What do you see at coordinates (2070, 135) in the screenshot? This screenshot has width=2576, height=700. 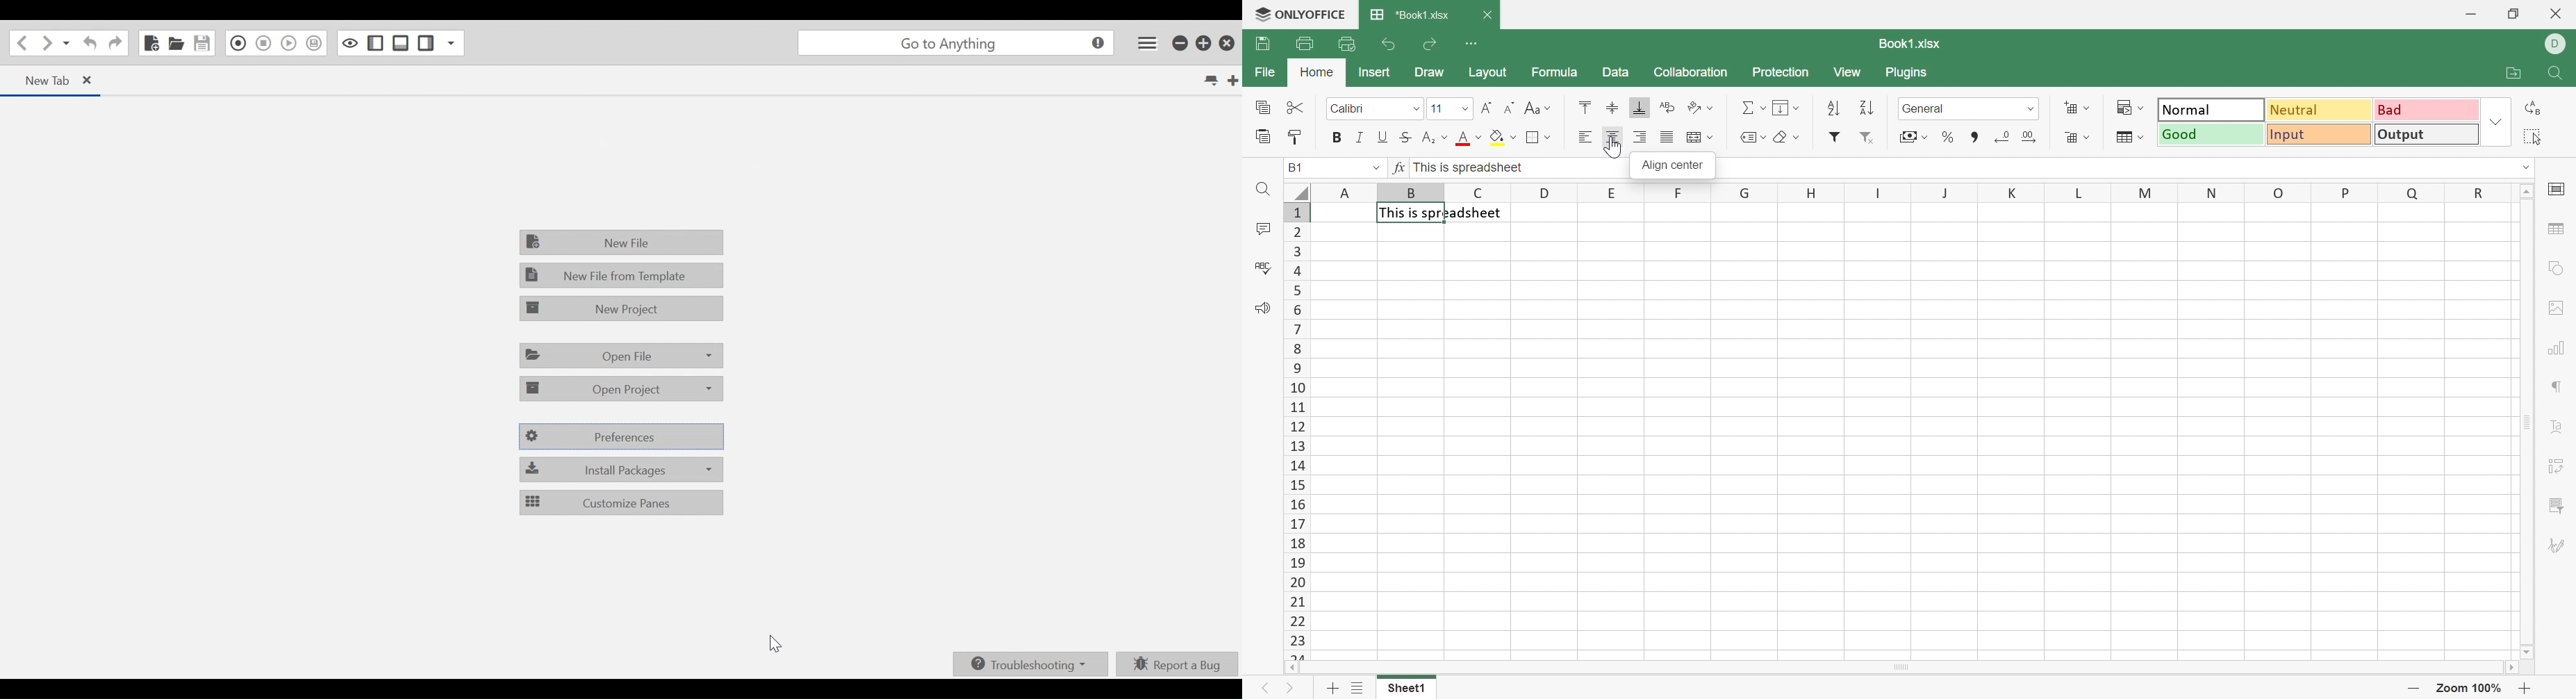 I see `Delete cells` at bounding box center [2070, 135].